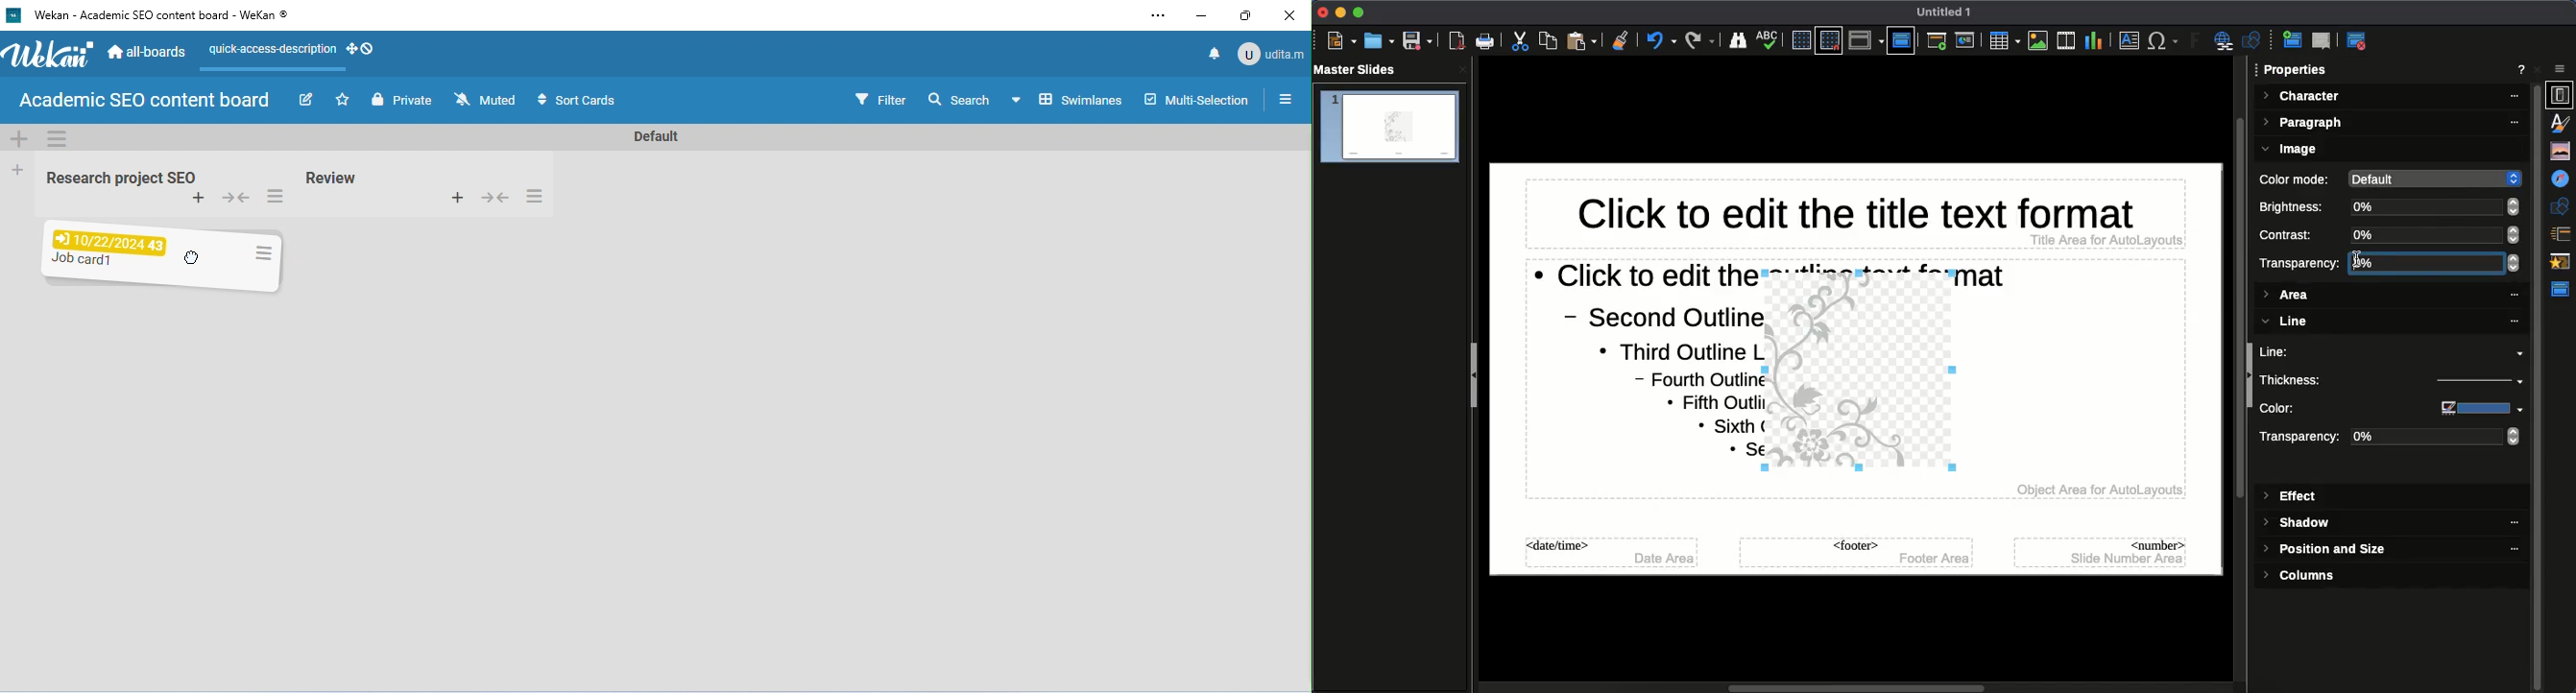 Image resolution: width=2576 pixels, height=700 pixels. Describe the element at coordinates (2360, 40) in the screenshot. I see `Master view close` at that location.